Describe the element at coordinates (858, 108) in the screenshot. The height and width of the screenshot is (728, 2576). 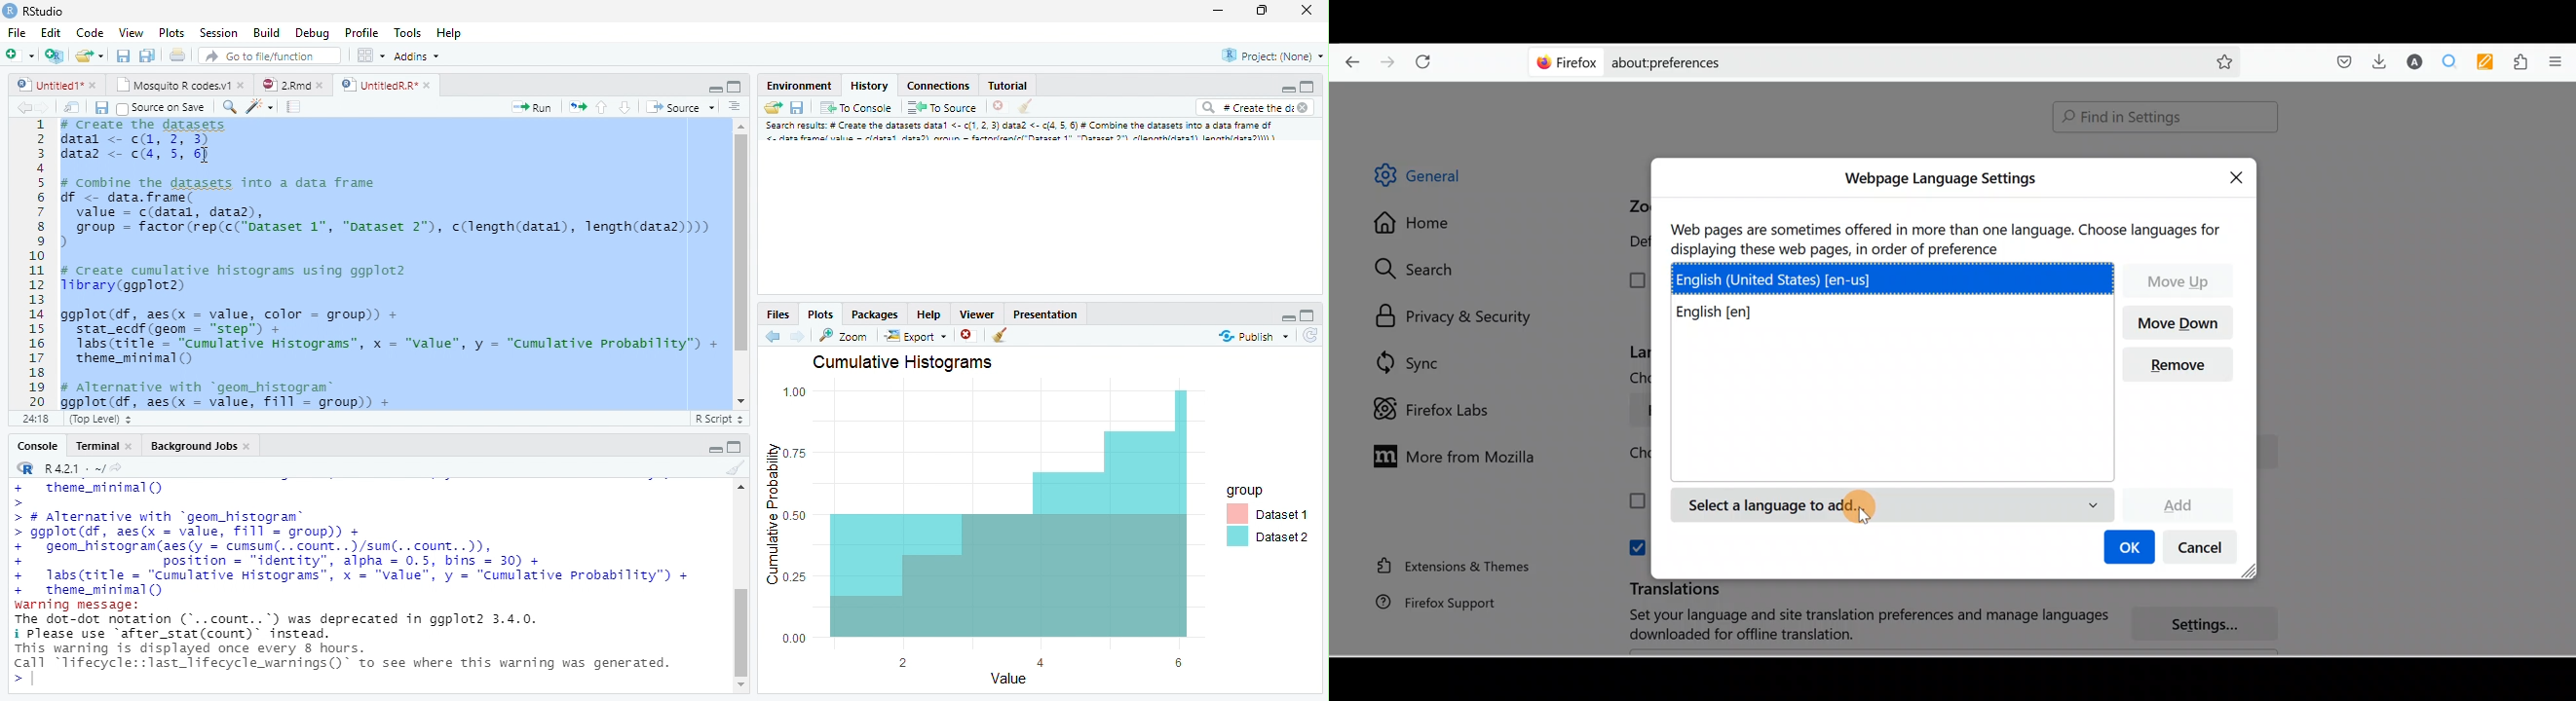
I see `To console` at that location.